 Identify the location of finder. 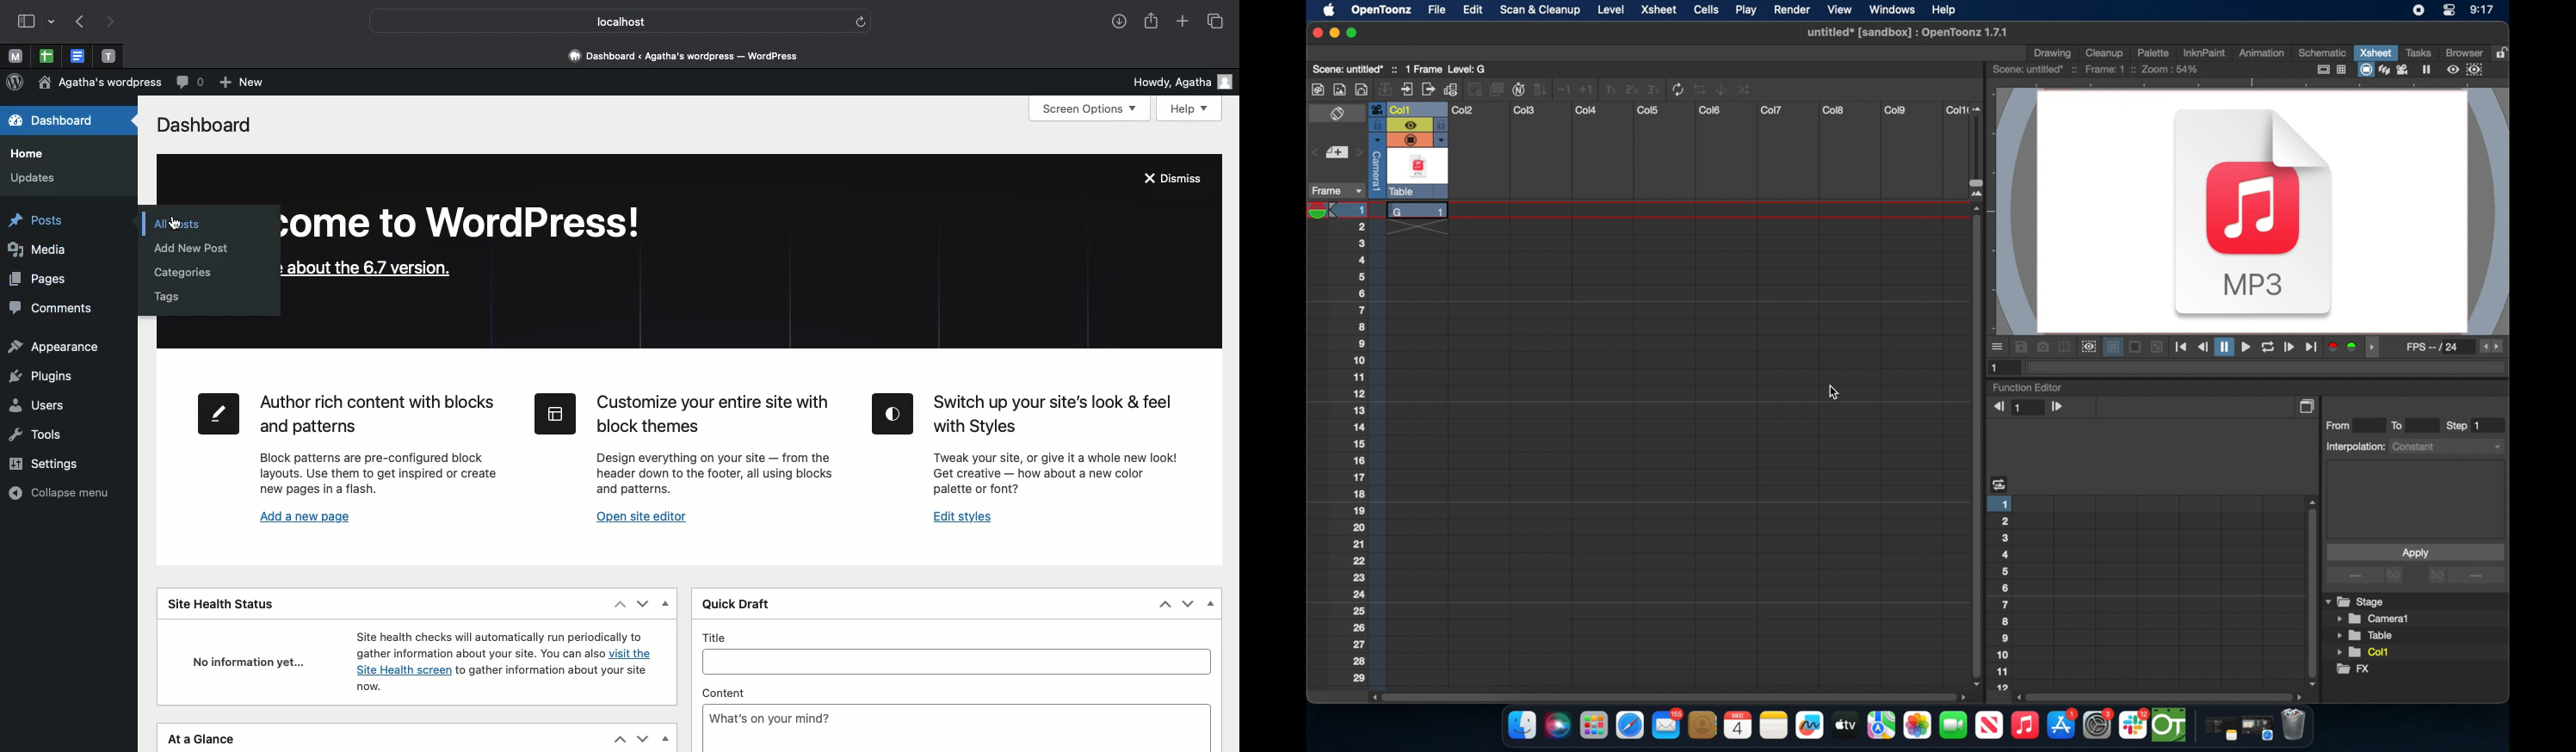
(1521, 726).